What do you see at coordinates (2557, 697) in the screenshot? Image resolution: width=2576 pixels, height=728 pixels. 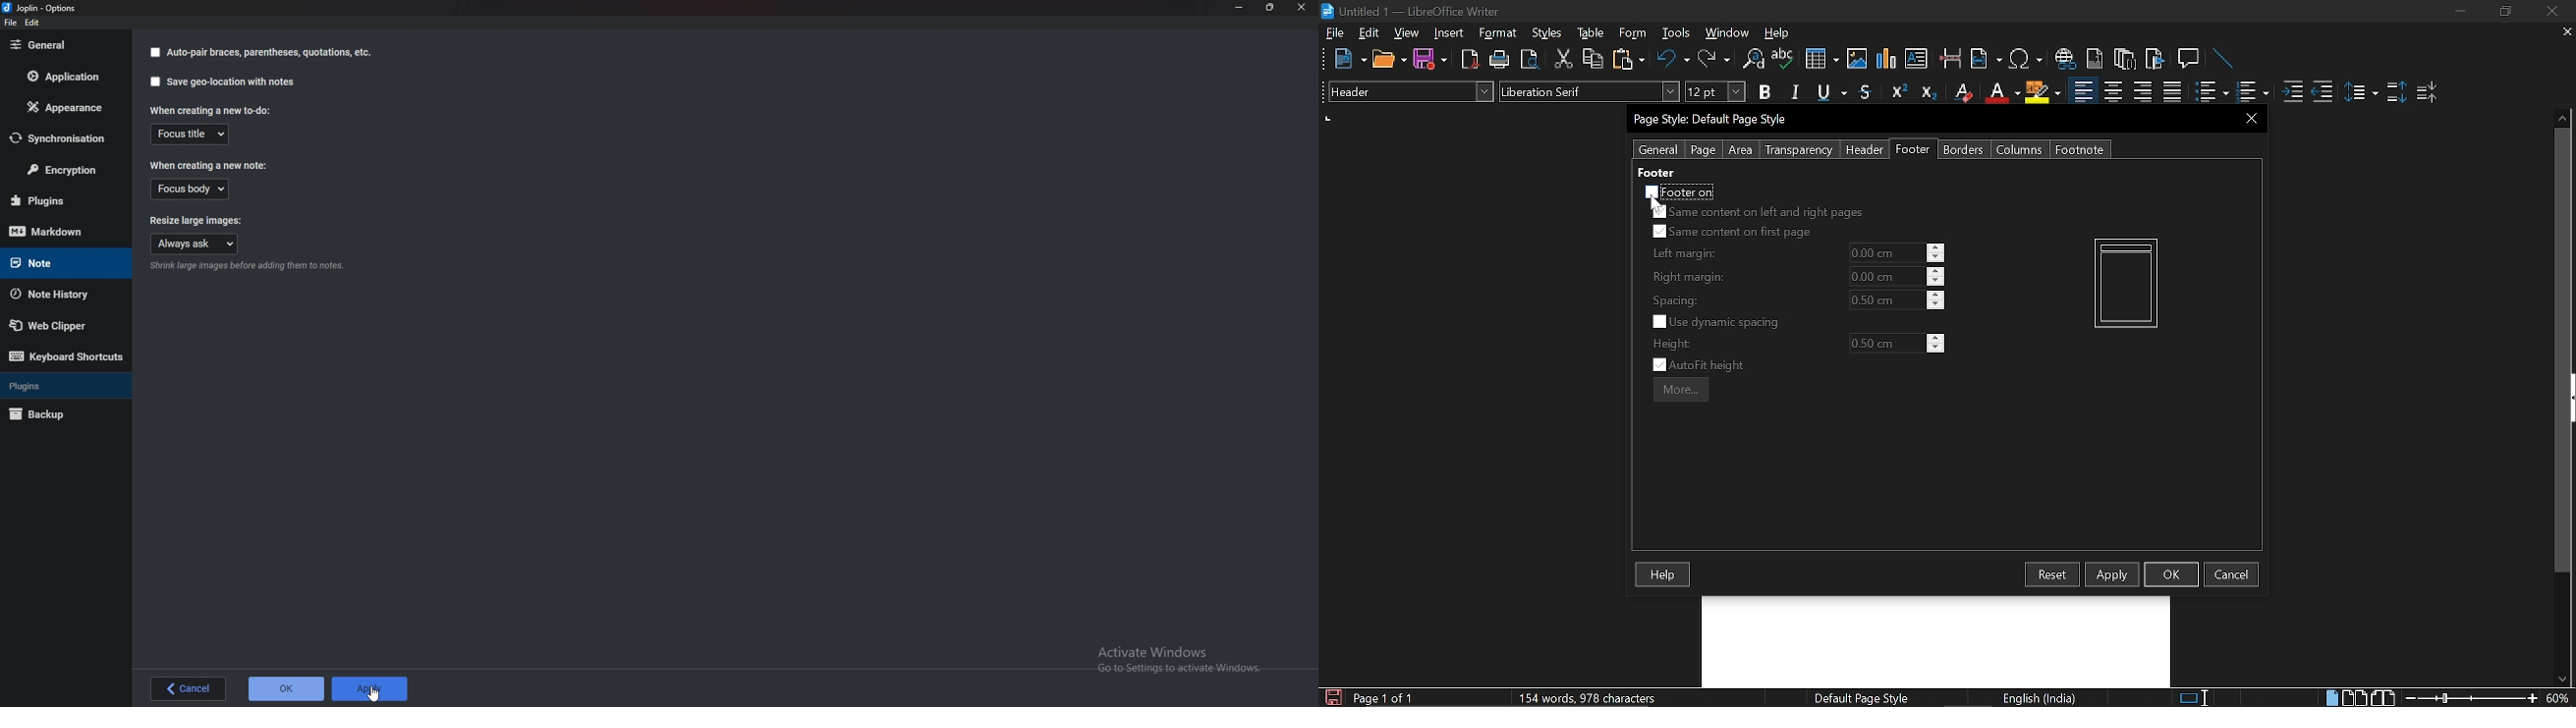 I see `Current zoom hey Cortana` at bounding box center [2557, 697].